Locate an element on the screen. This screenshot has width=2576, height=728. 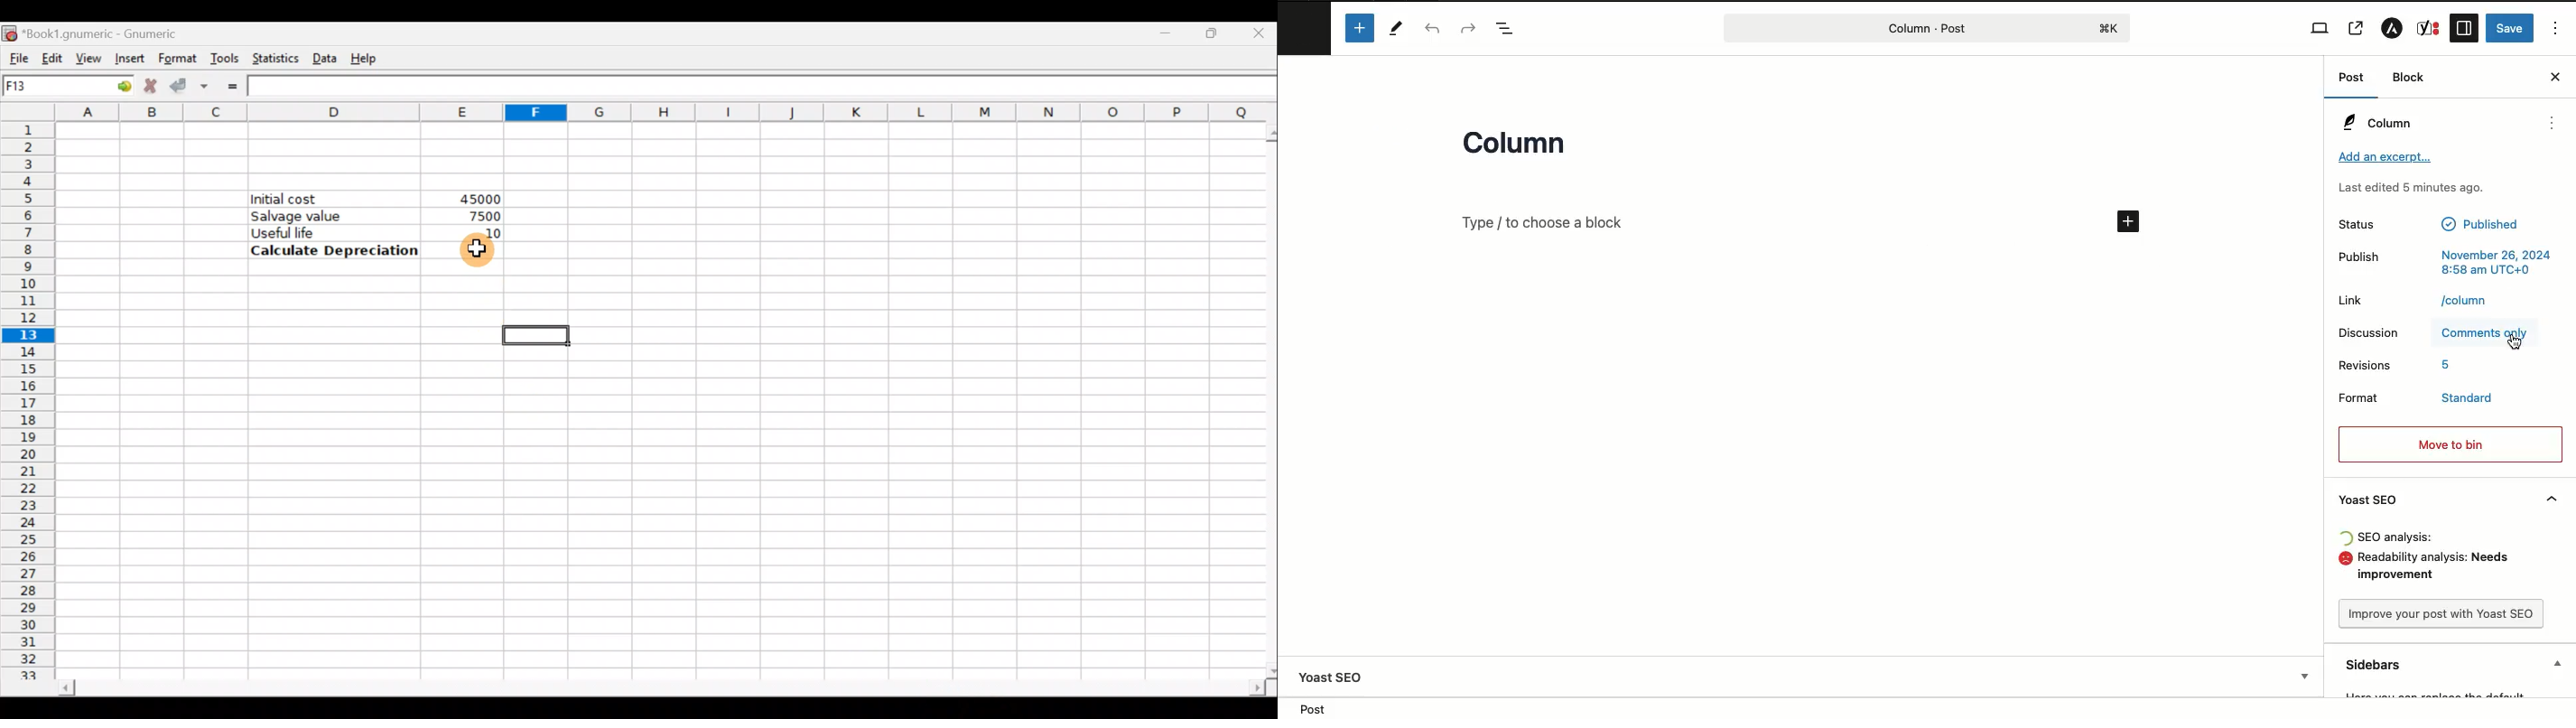
Edit is located at coordinates (53, 55).